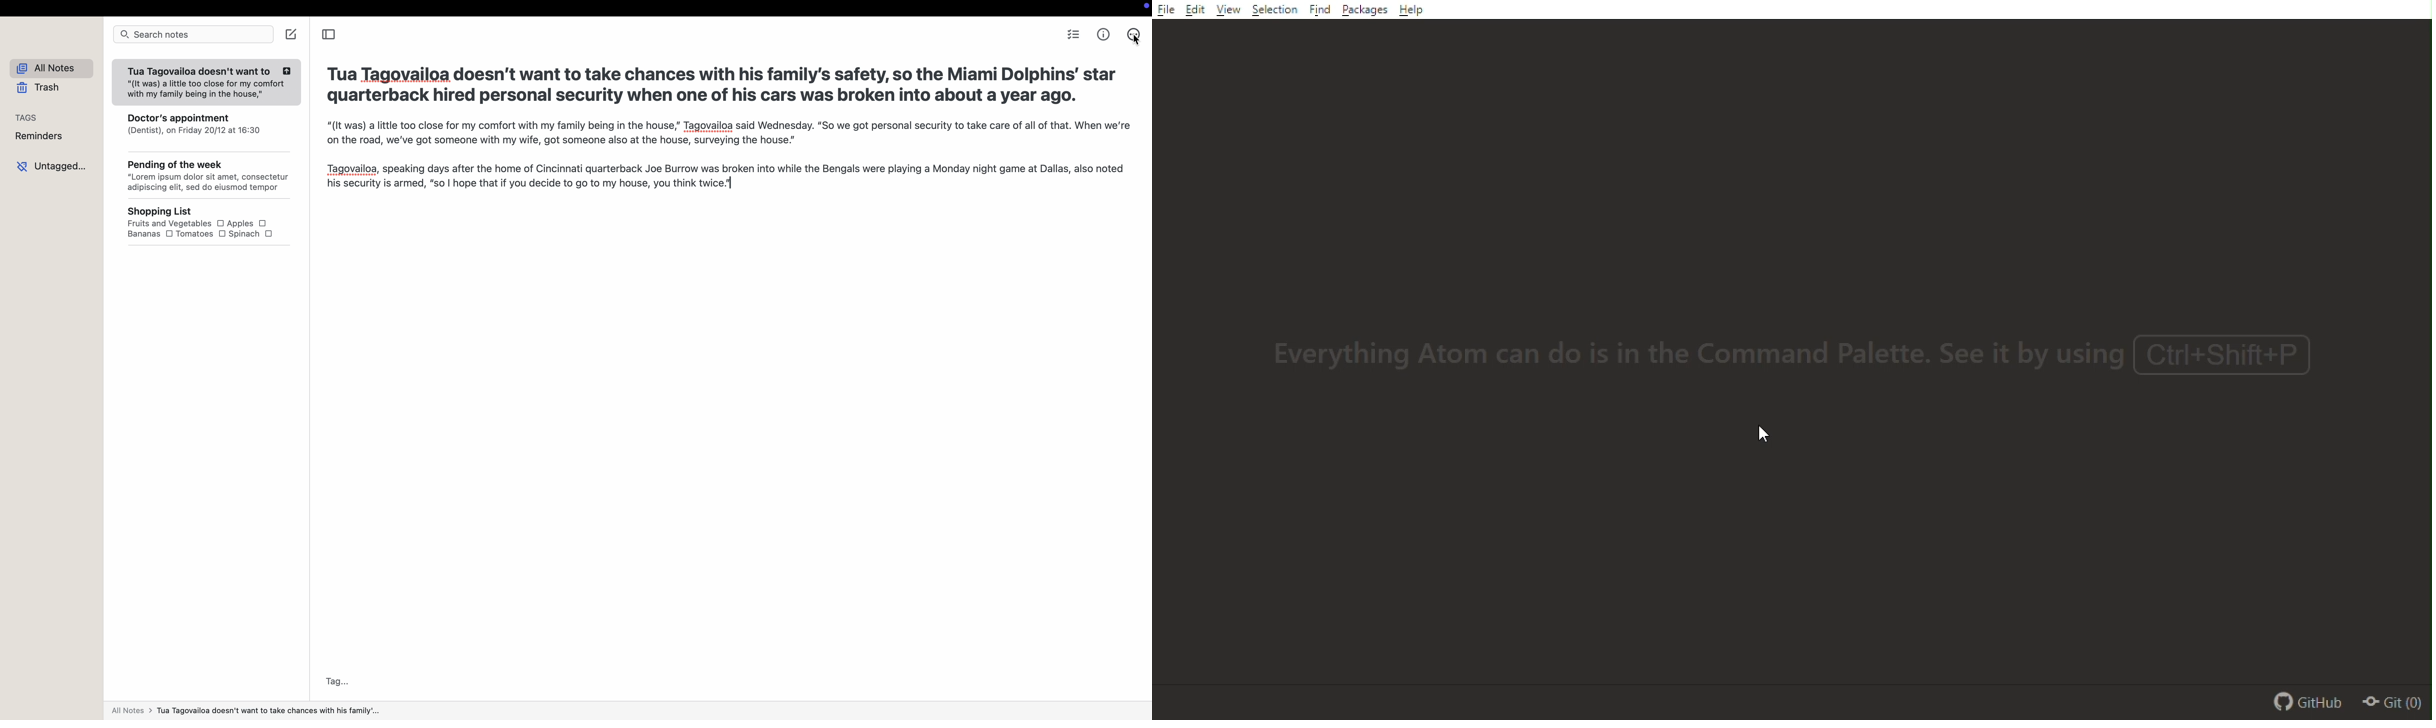  Describe the element at coordinates (37, 88) in the screenshot. I see `trash` at that location.